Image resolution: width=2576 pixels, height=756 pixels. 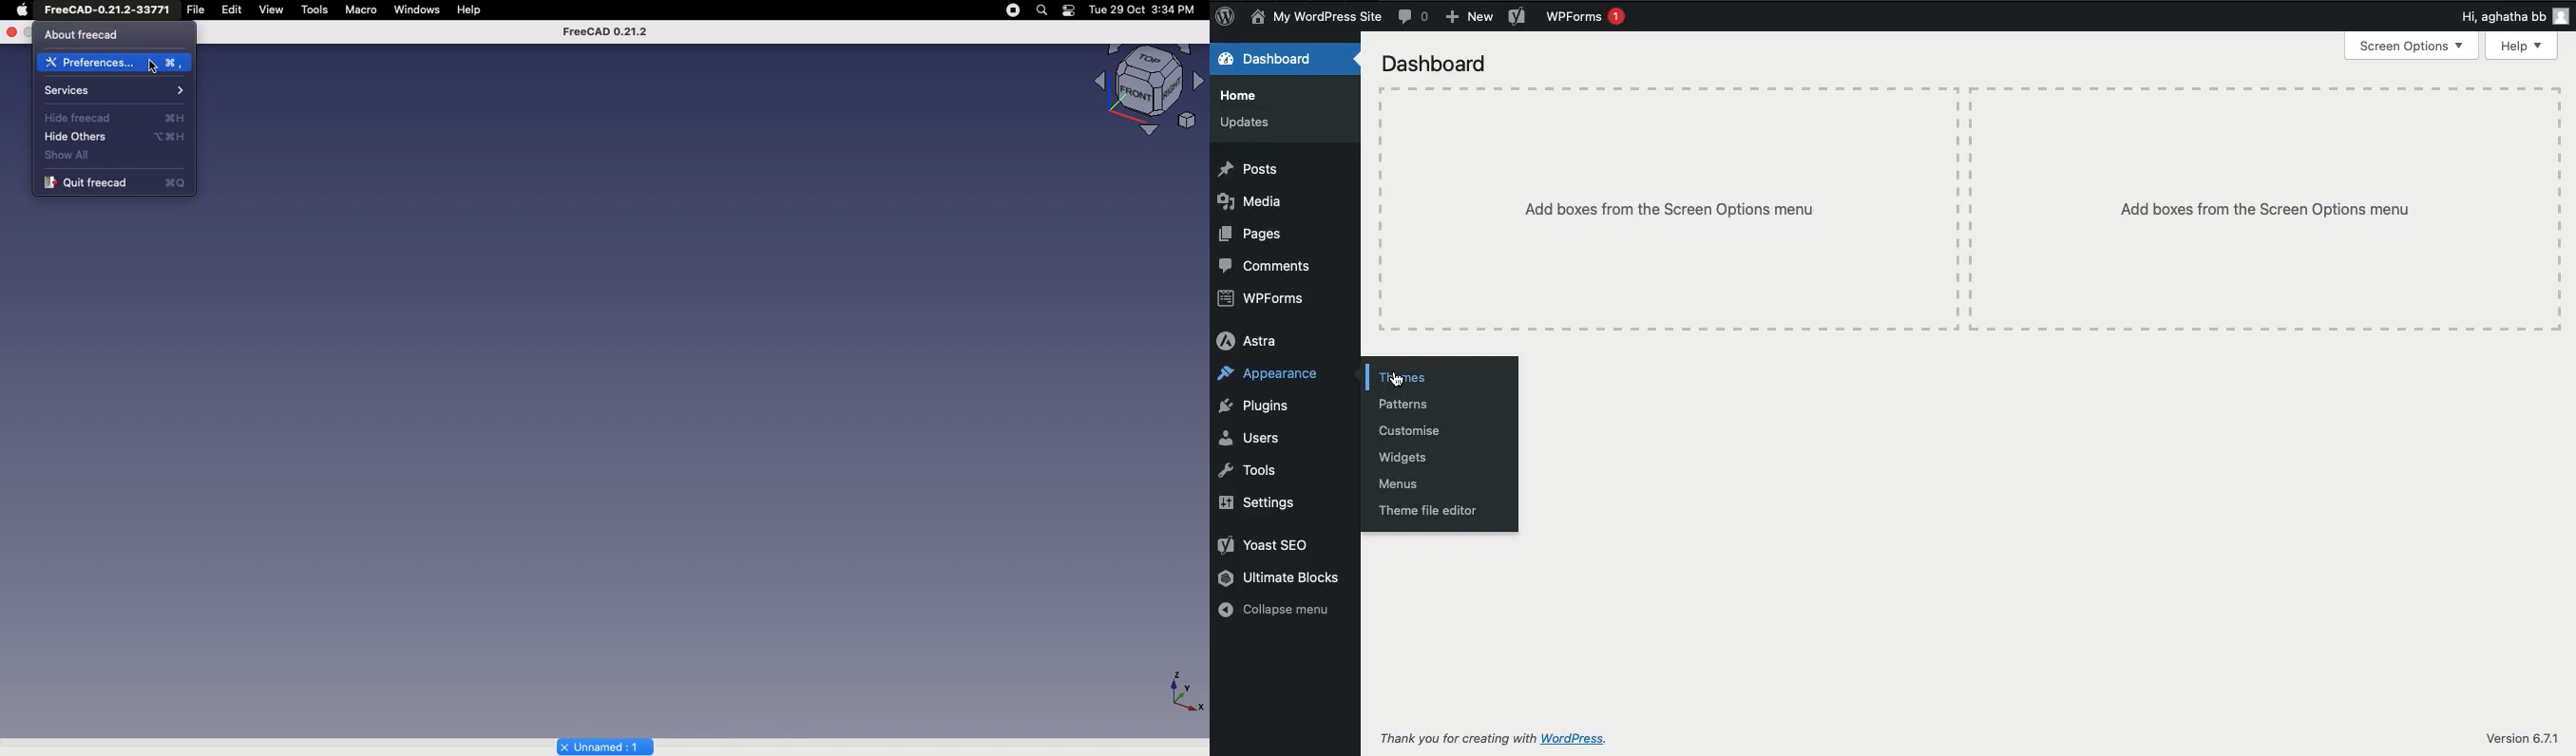 I want to click on Unnamed 1, so click(x=599, y=743).